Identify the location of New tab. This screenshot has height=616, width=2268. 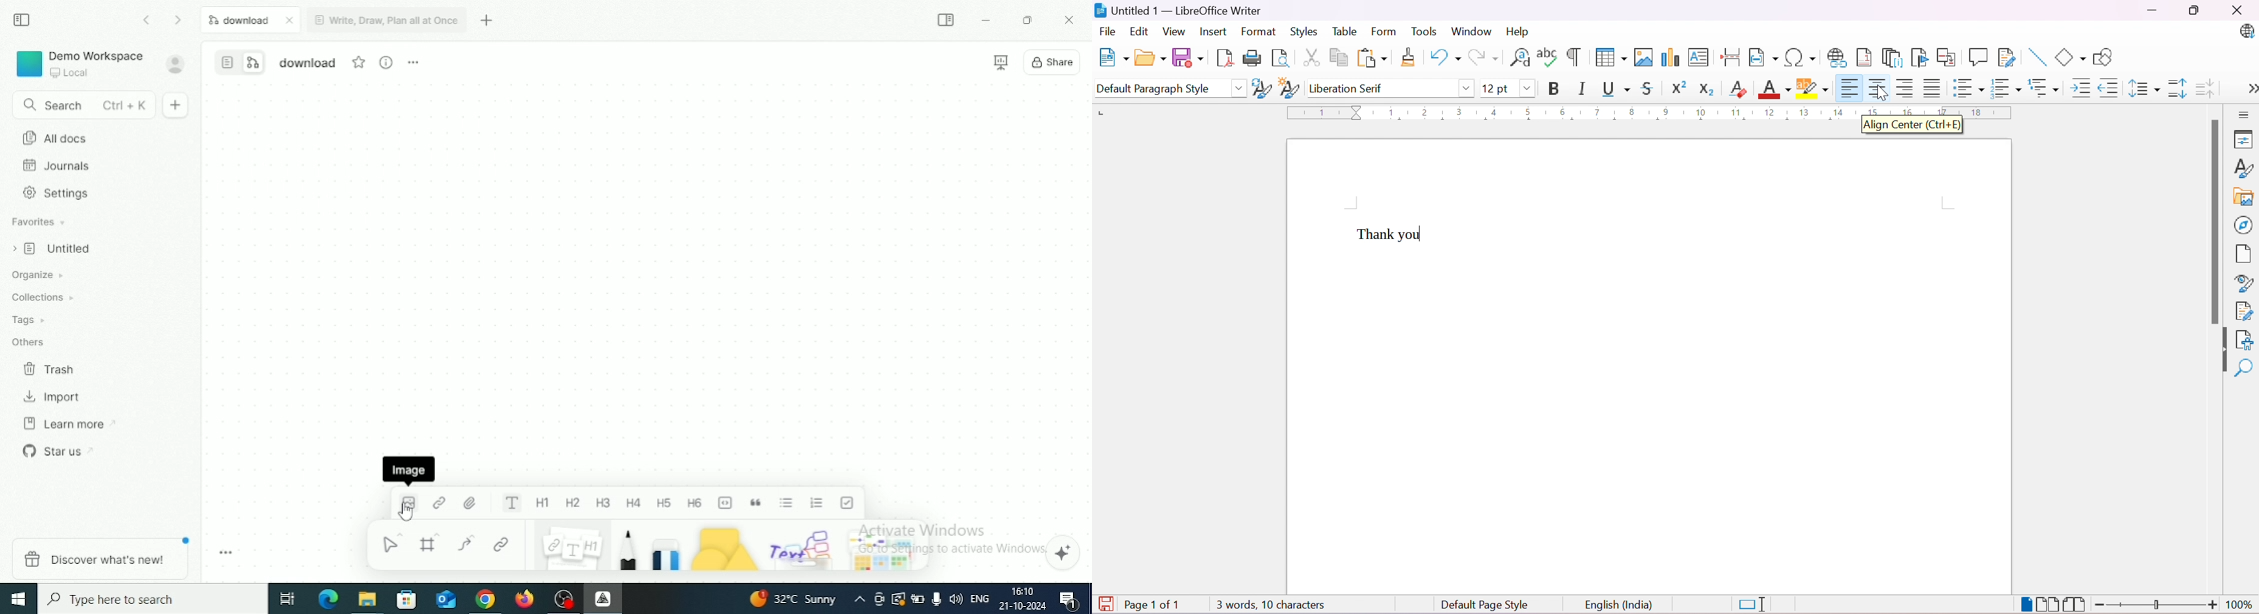
(487, 20).